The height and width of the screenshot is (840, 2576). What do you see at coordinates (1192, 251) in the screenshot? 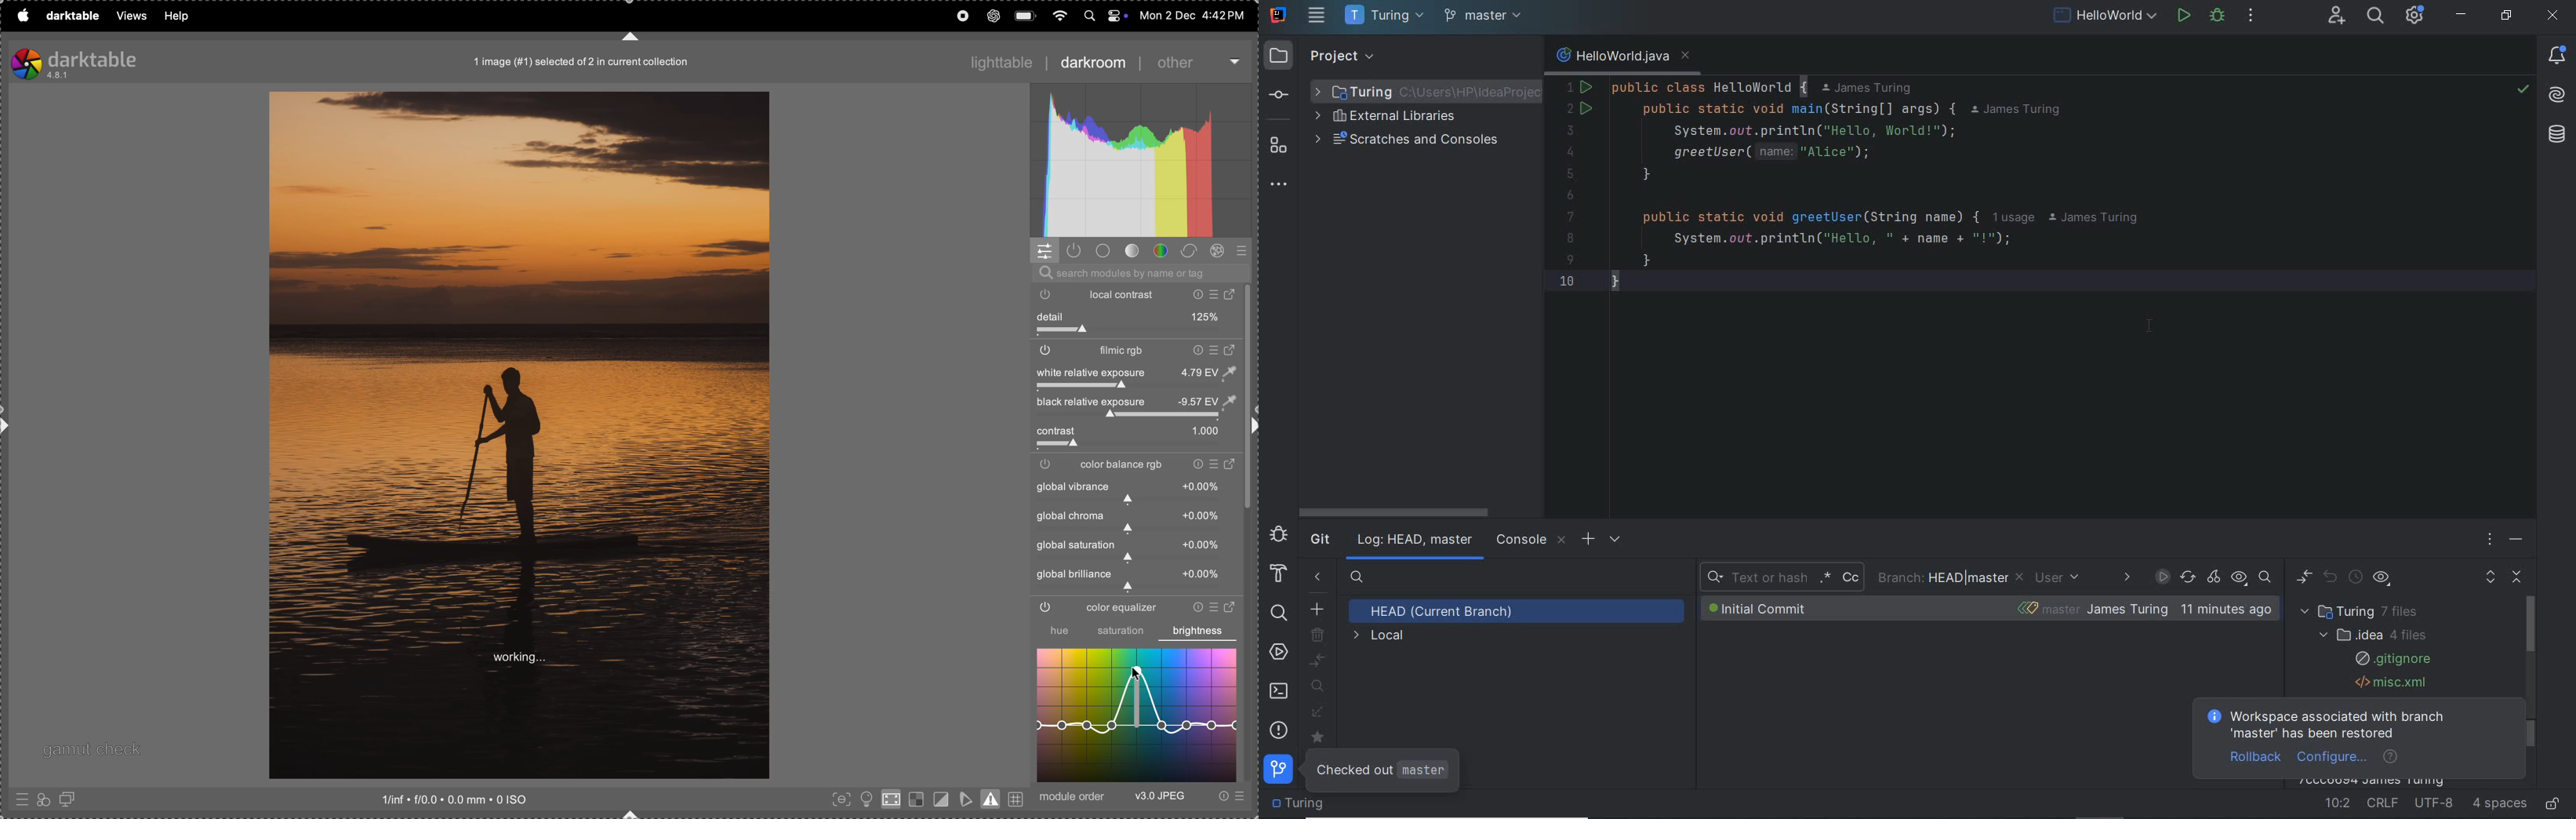
I see `correct` at bounding box center [1192, 251].